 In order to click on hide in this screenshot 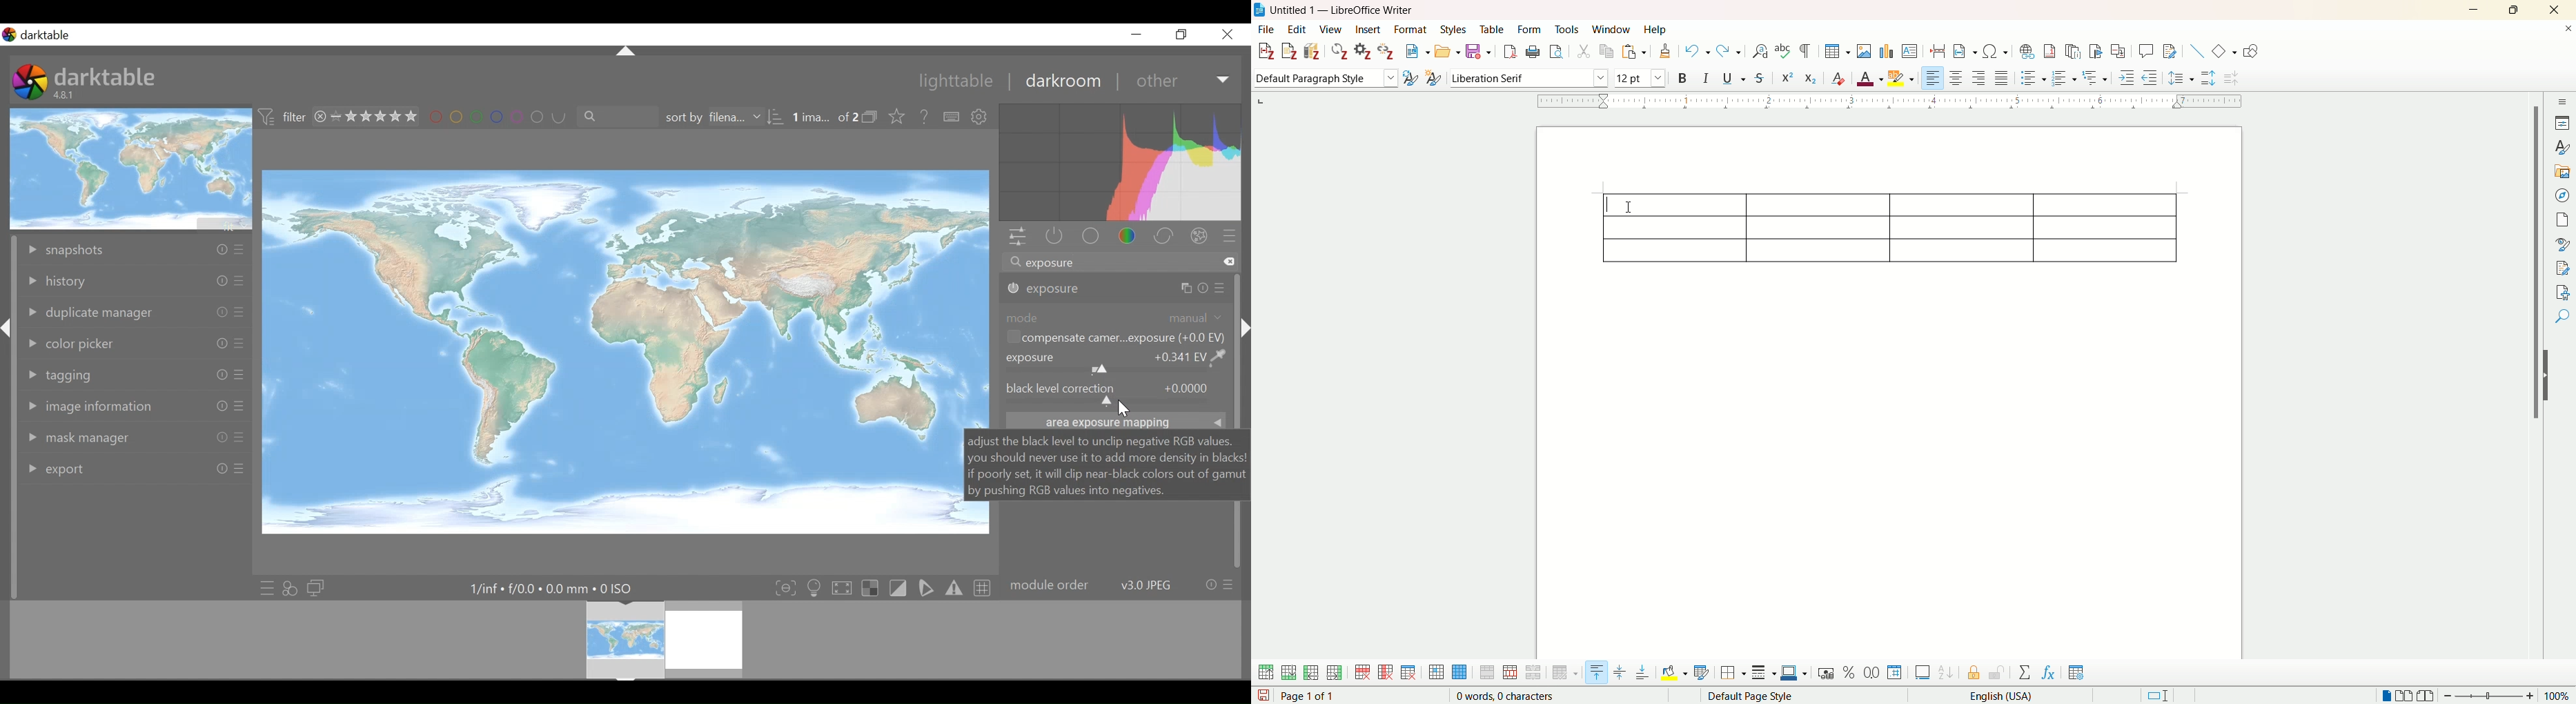, I will do `click(8, 334)`.